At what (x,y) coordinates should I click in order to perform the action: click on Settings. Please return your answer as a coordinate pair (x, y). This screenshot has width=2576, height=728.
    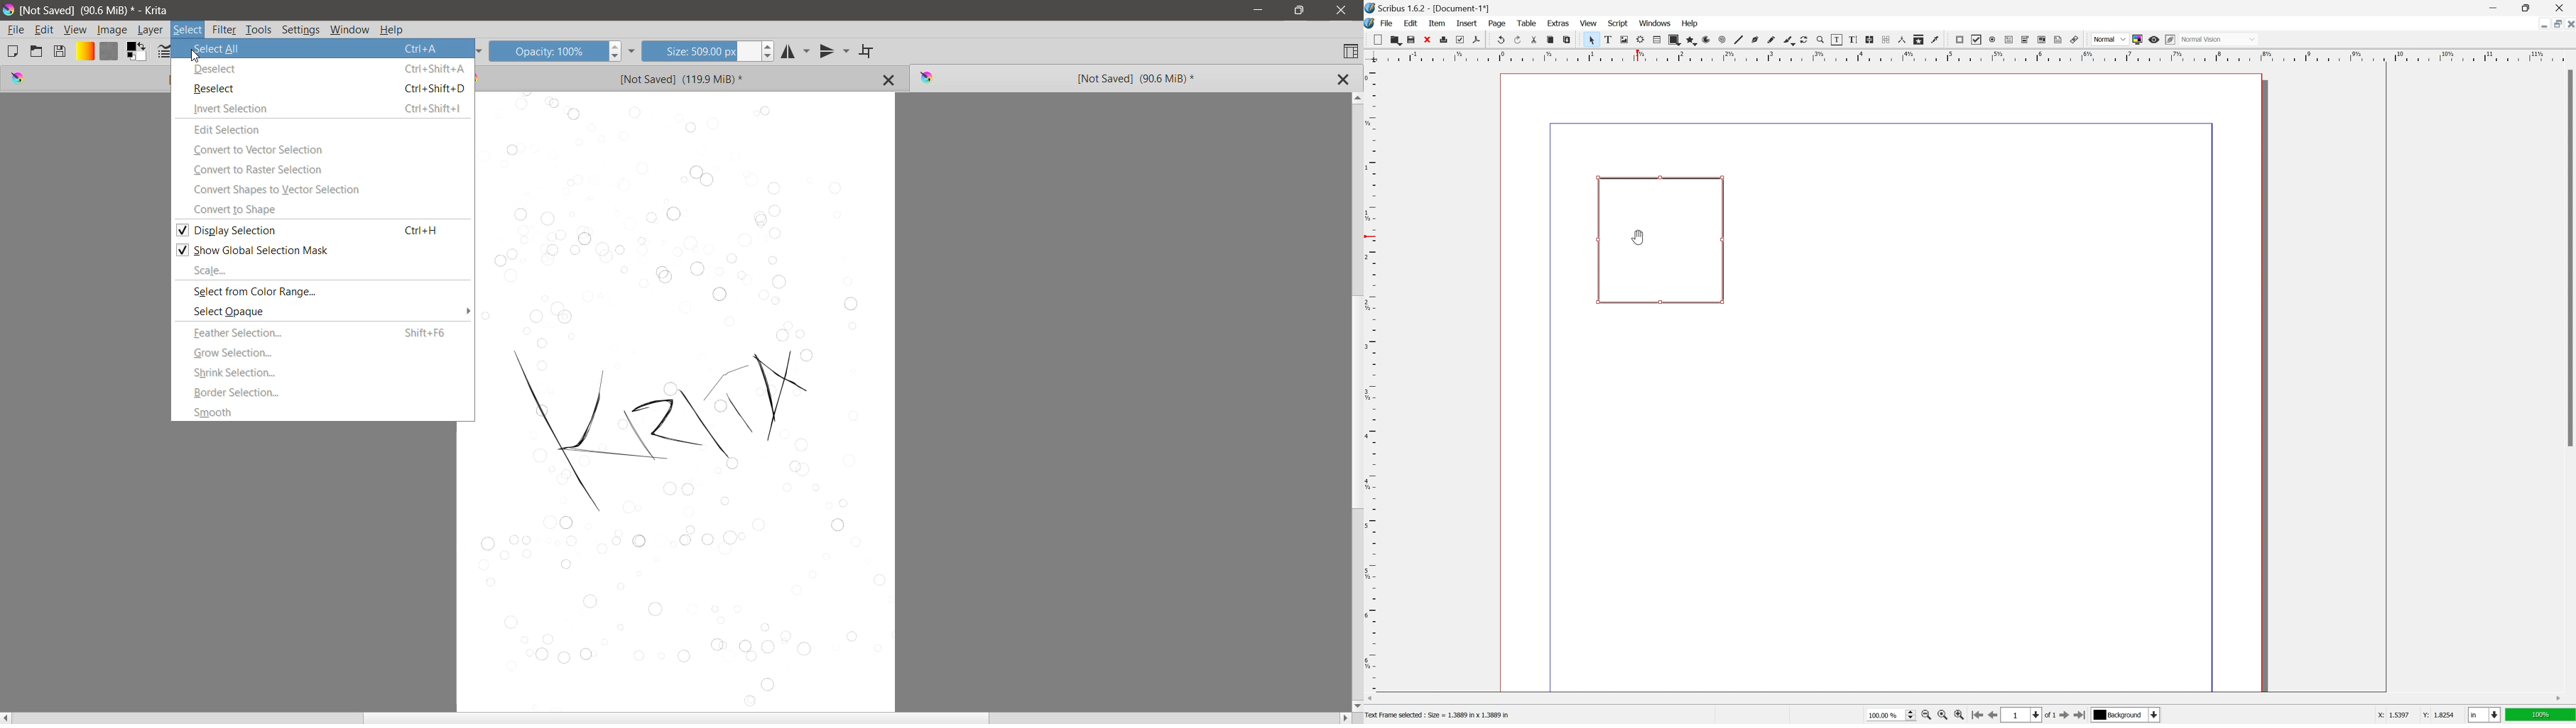
    Looking at the image, I should click on (301, 31).